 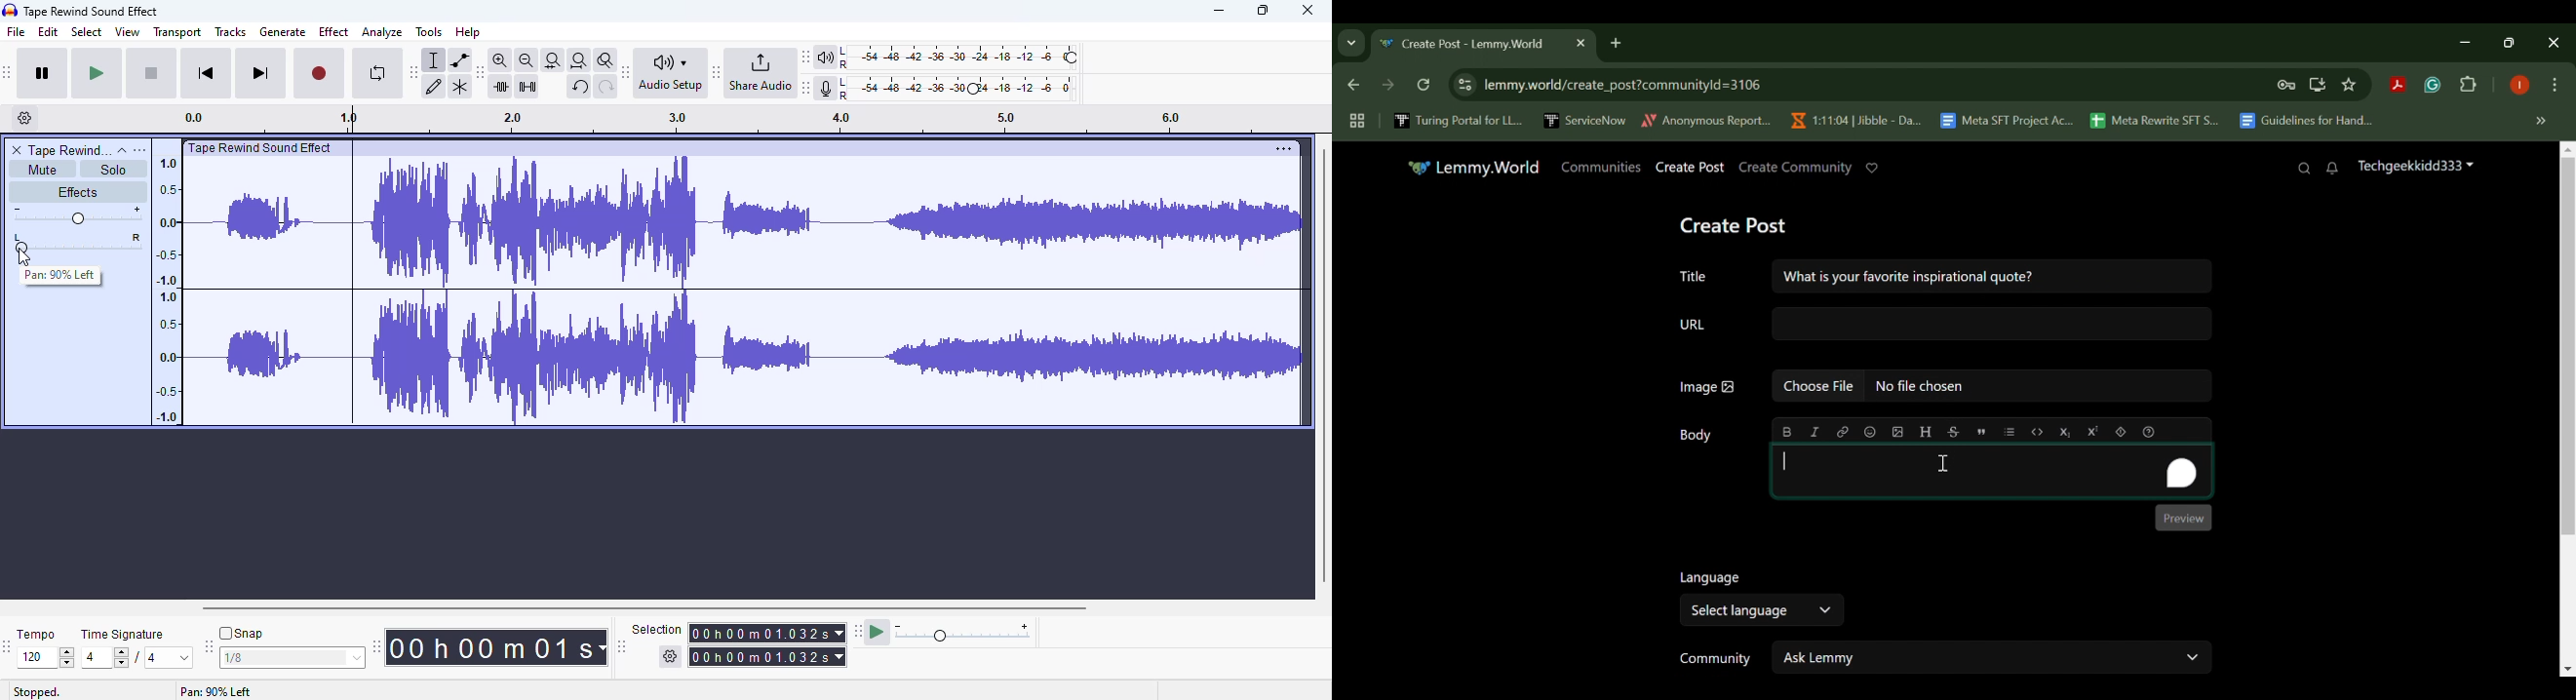 What do you see at coordinates (2543, 122) in the screenshot?
I see `Hidden bookmarks` at bounding box center [2543, 122].